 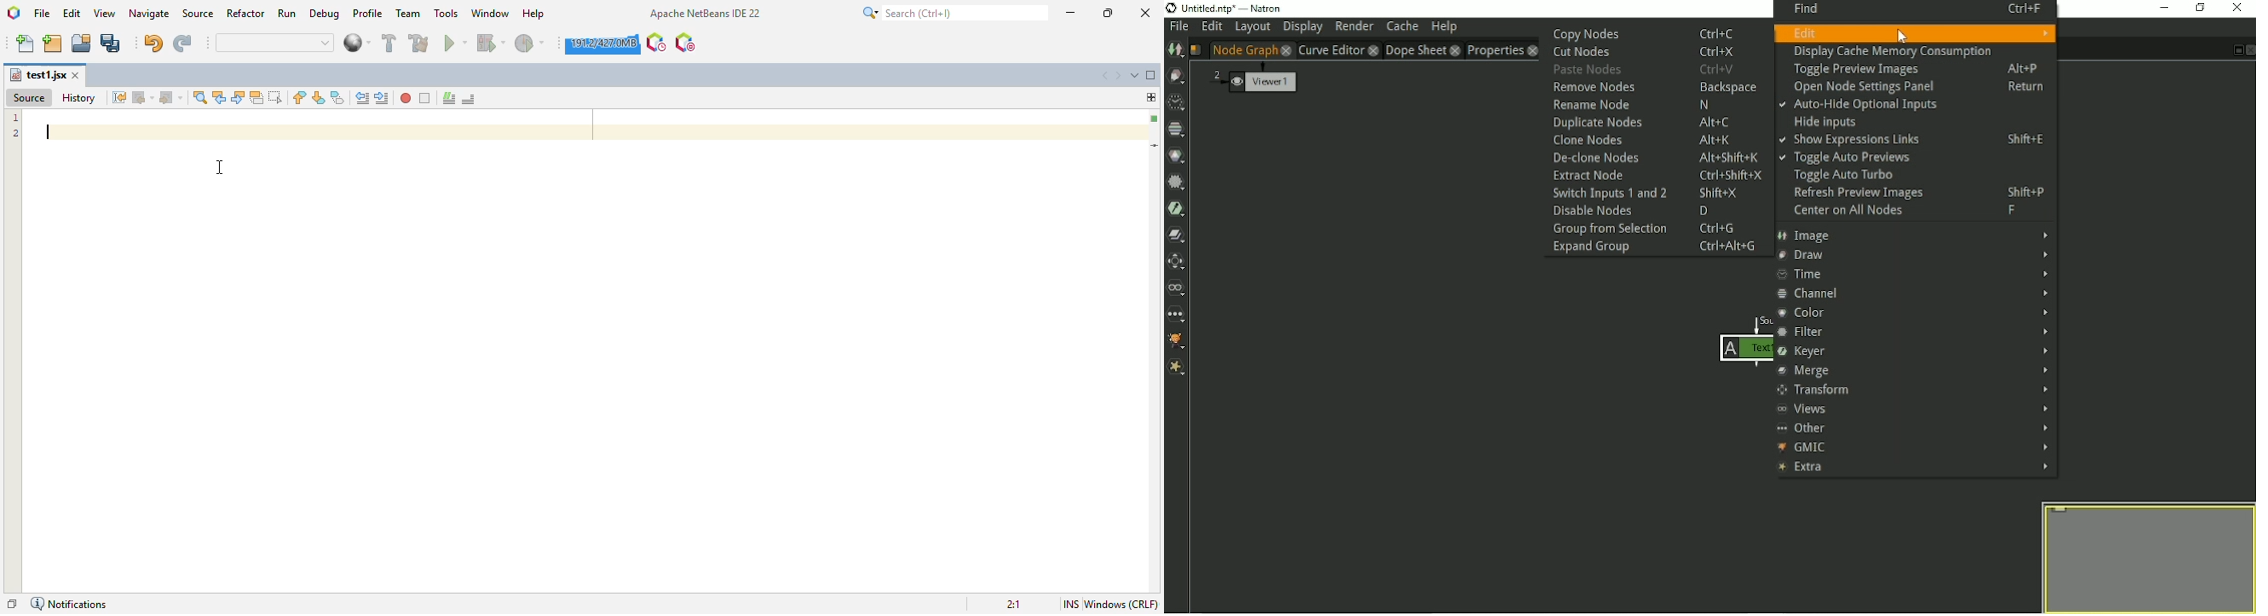 I want to click on restore window group, so click(x=13, y=605).